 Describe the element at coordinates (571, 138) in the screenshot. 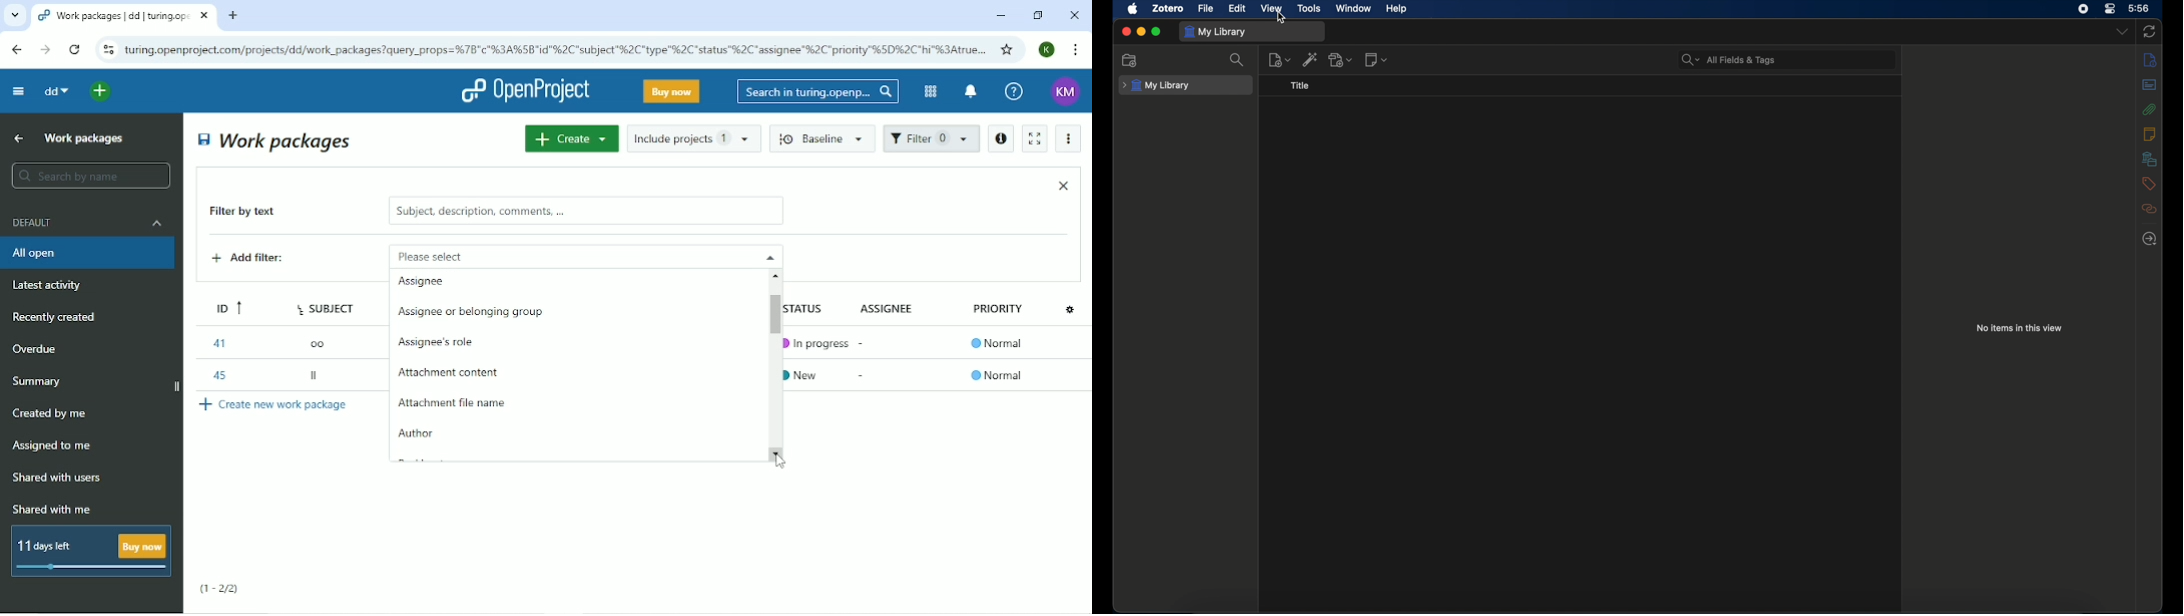

I see `Create` at that location.